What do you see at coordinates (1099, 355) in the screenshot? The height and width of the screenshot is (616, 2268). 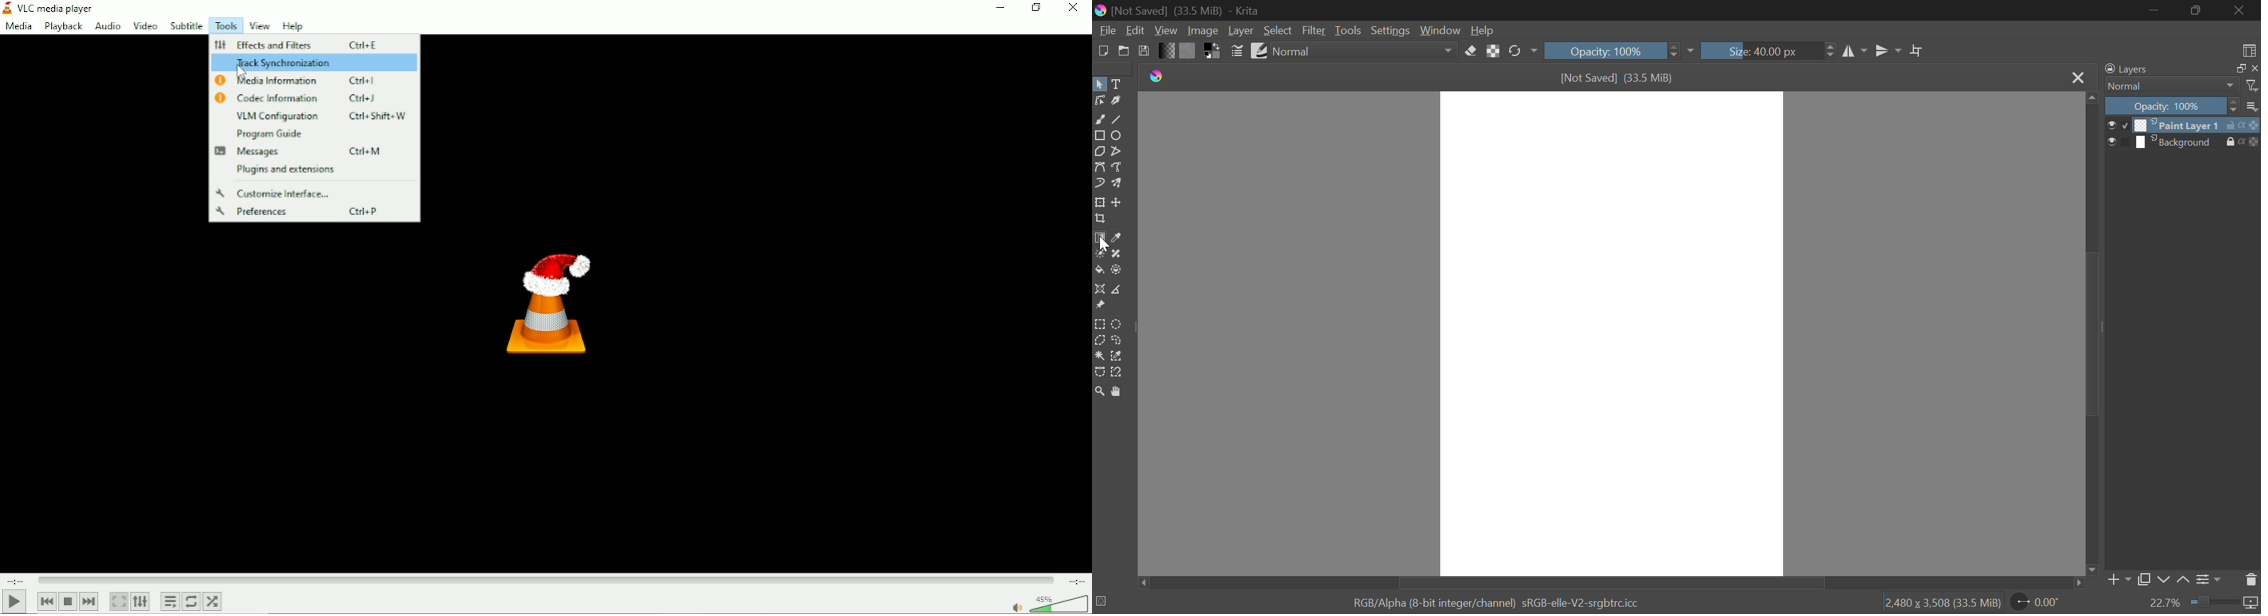 I see `Continuous Selection` at bounding box center [1099, 355].